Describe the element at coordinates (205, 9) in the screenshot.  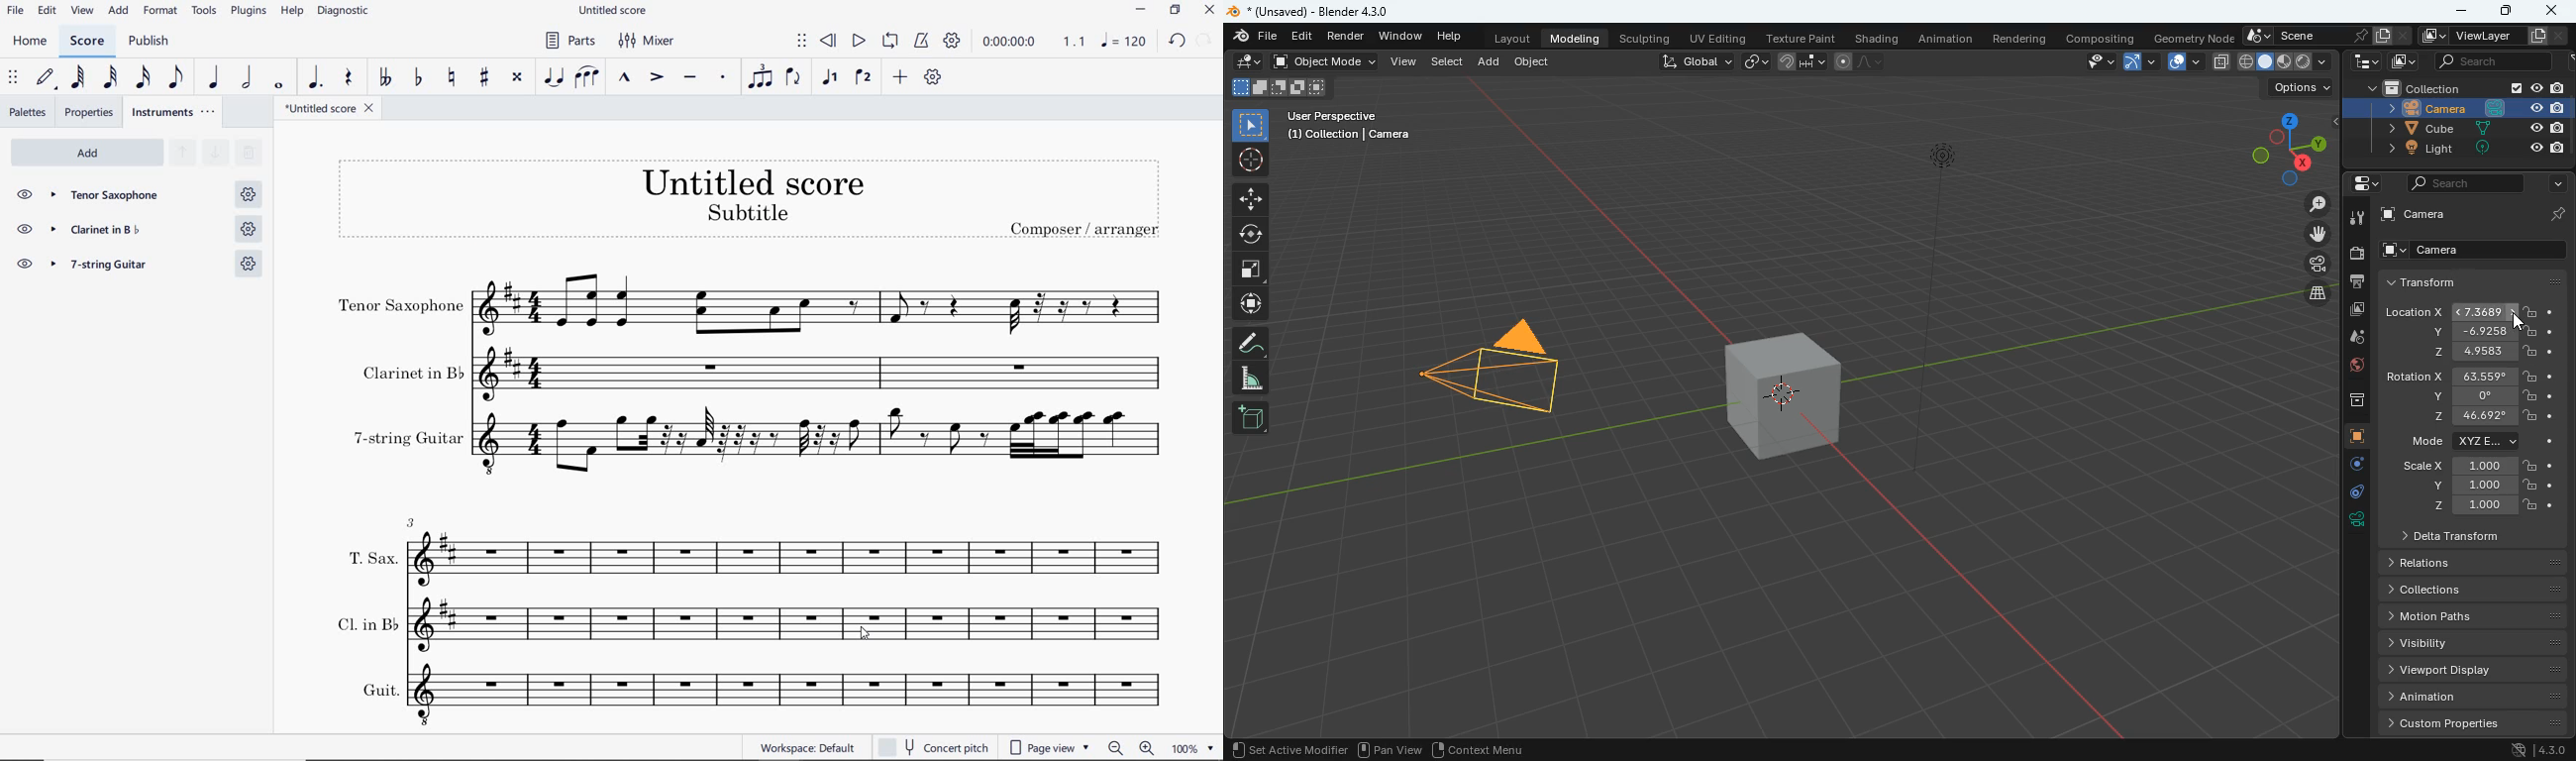
I see `TOOLS` at that location.